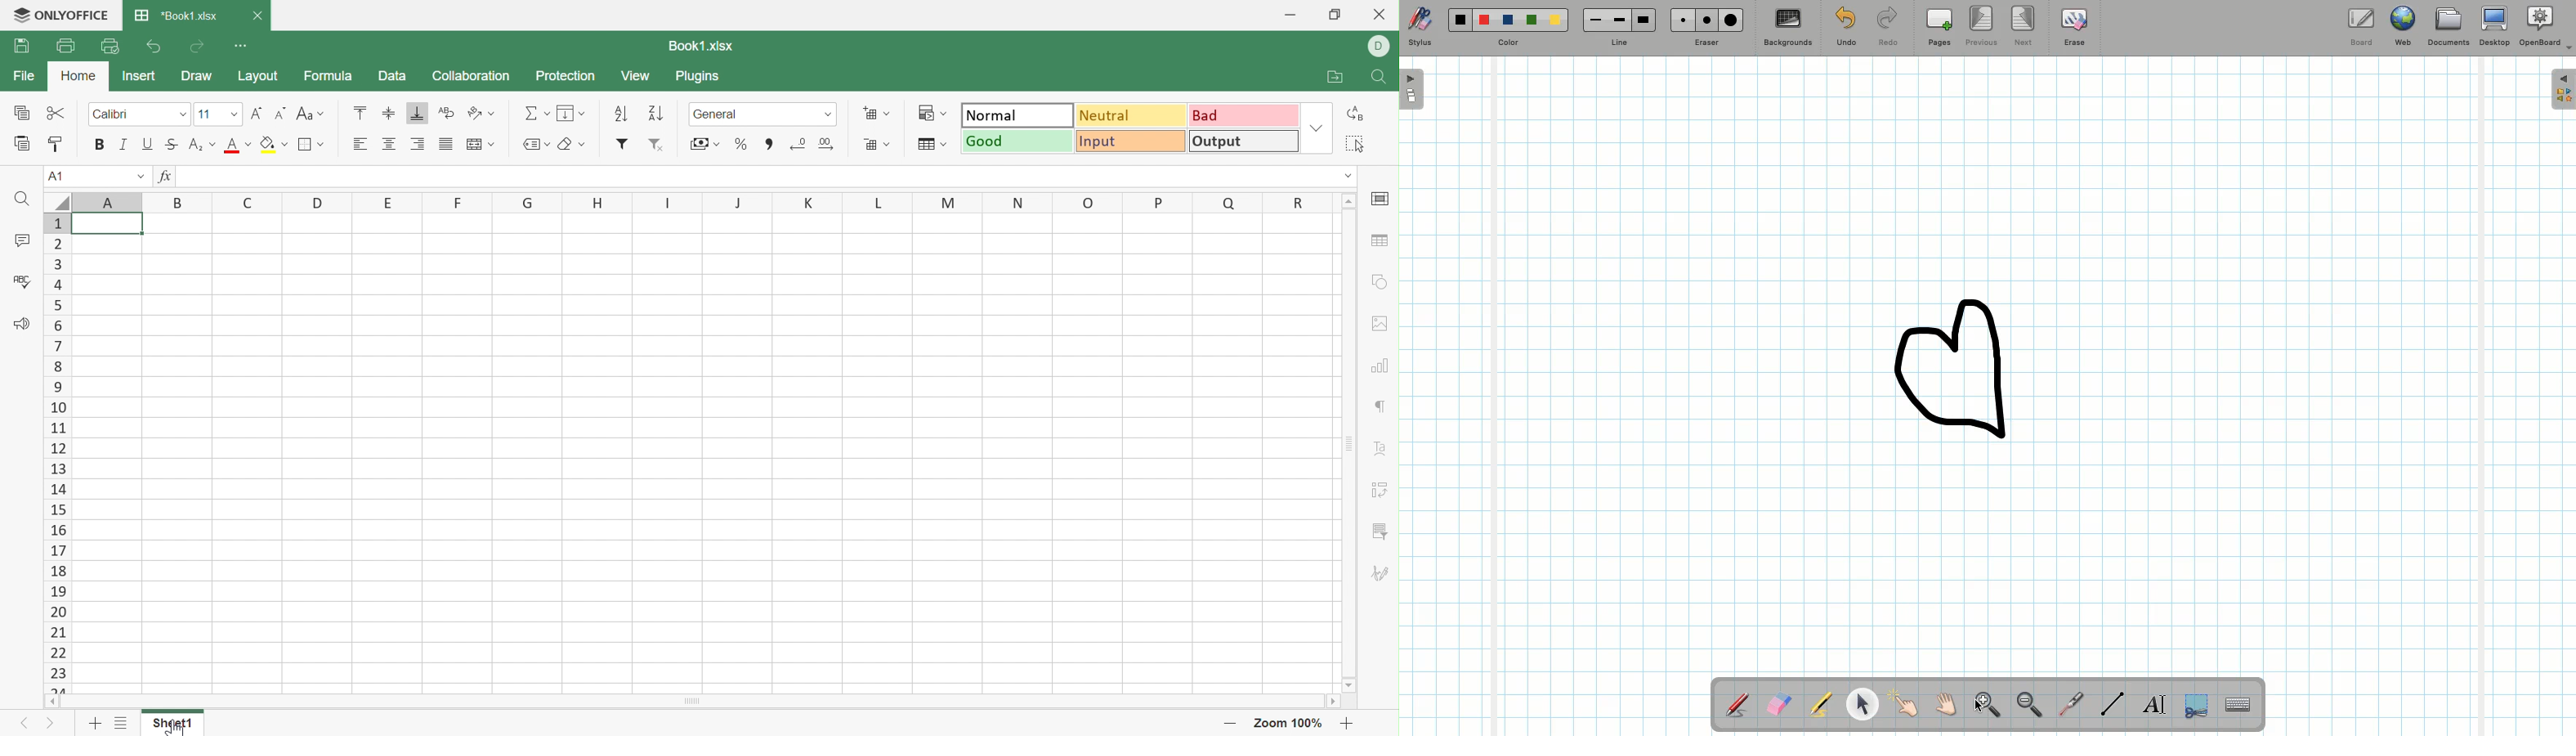 The image size is (2576, 756). What do you see at coordinates (115, 230) in the screenshot?
I see `cell A1 highlighted` at bounding box center [115, 230].